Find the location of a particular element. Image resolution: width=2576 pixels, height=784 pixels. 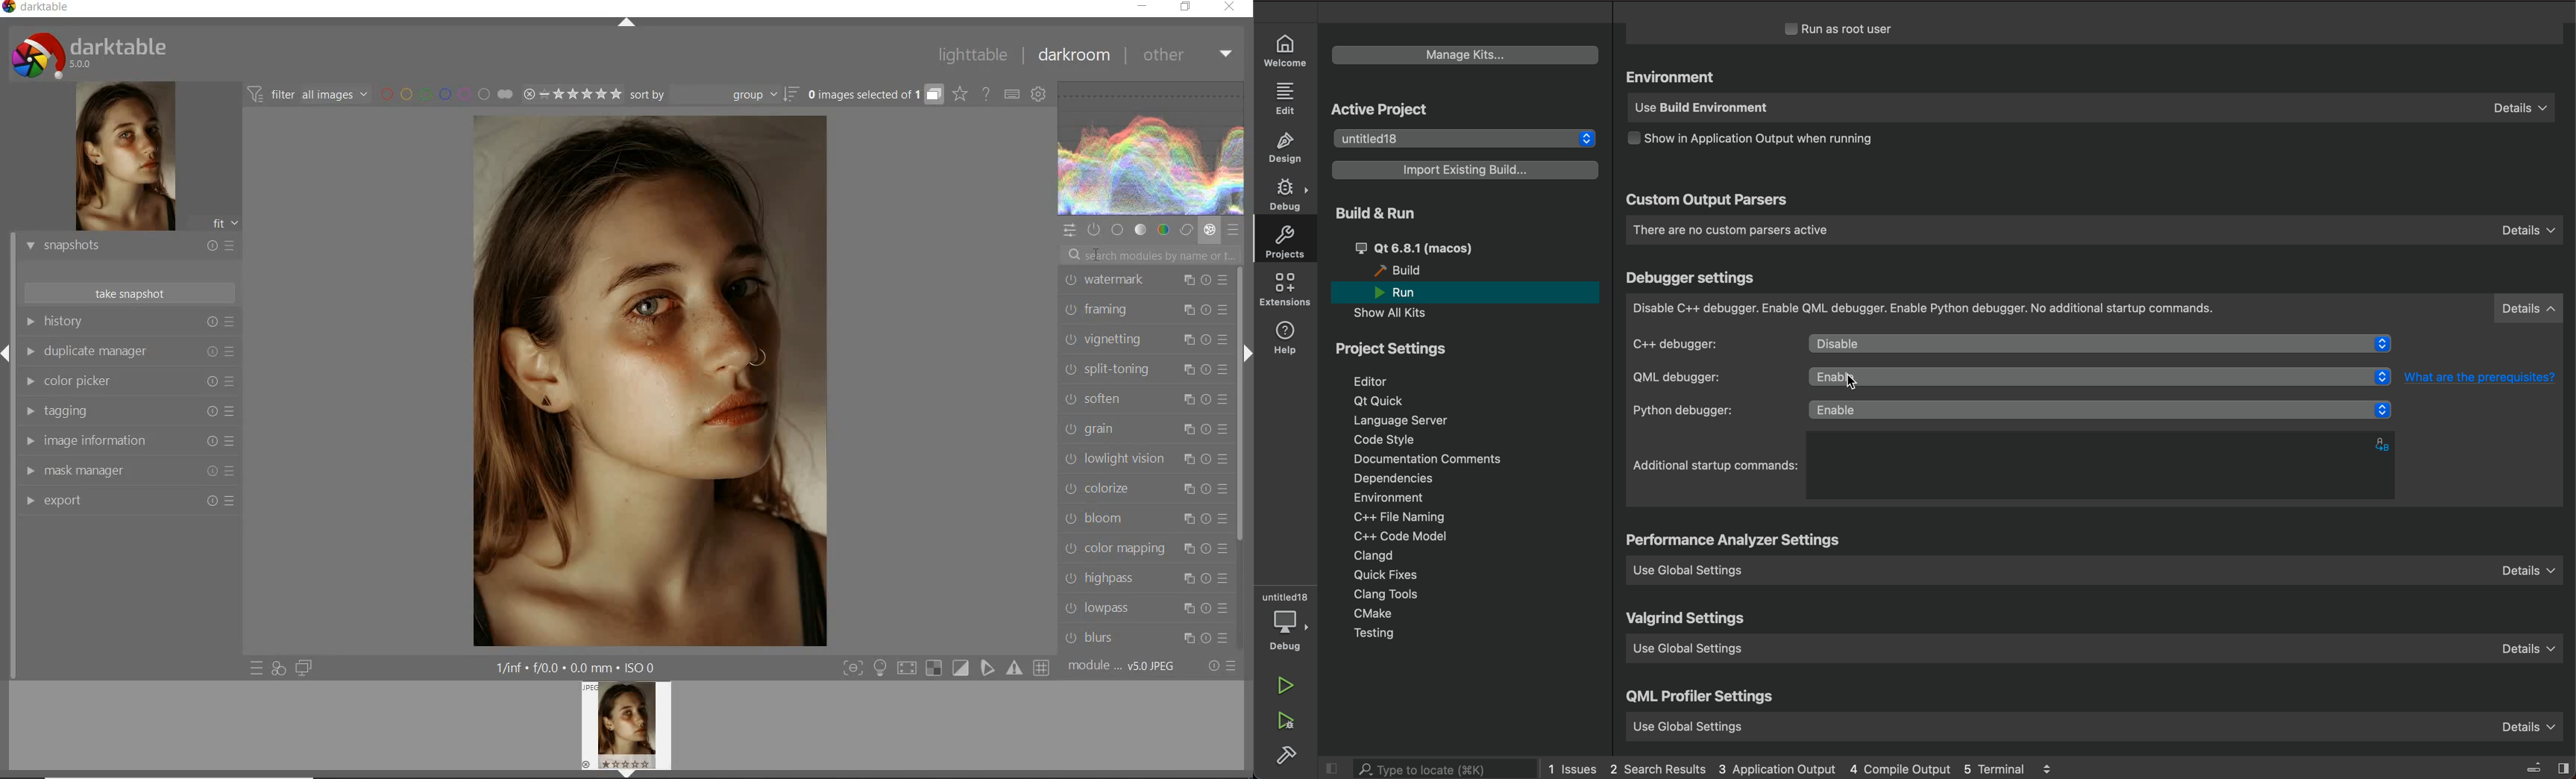

qt  is located at coordinates (1382, 400).